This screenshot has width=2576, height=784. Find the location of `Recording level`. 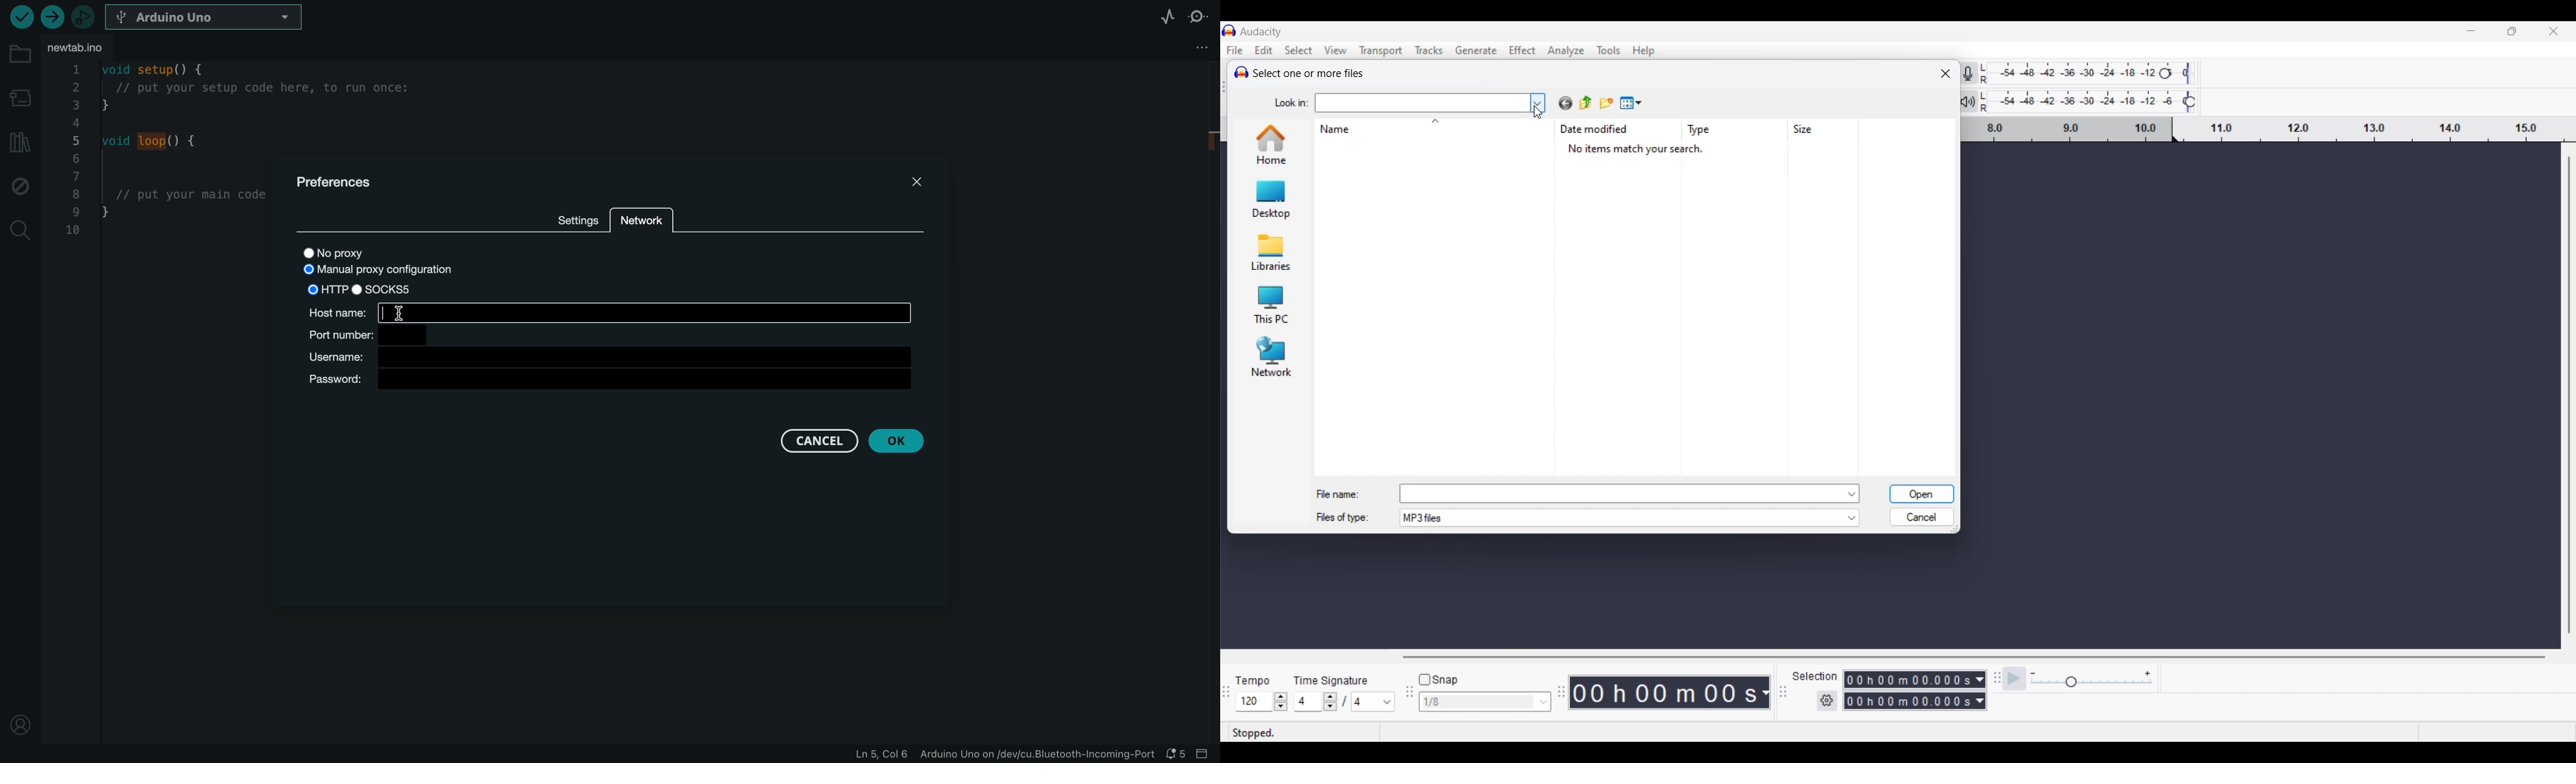

Recording level is located at coordinates (2096, 75).